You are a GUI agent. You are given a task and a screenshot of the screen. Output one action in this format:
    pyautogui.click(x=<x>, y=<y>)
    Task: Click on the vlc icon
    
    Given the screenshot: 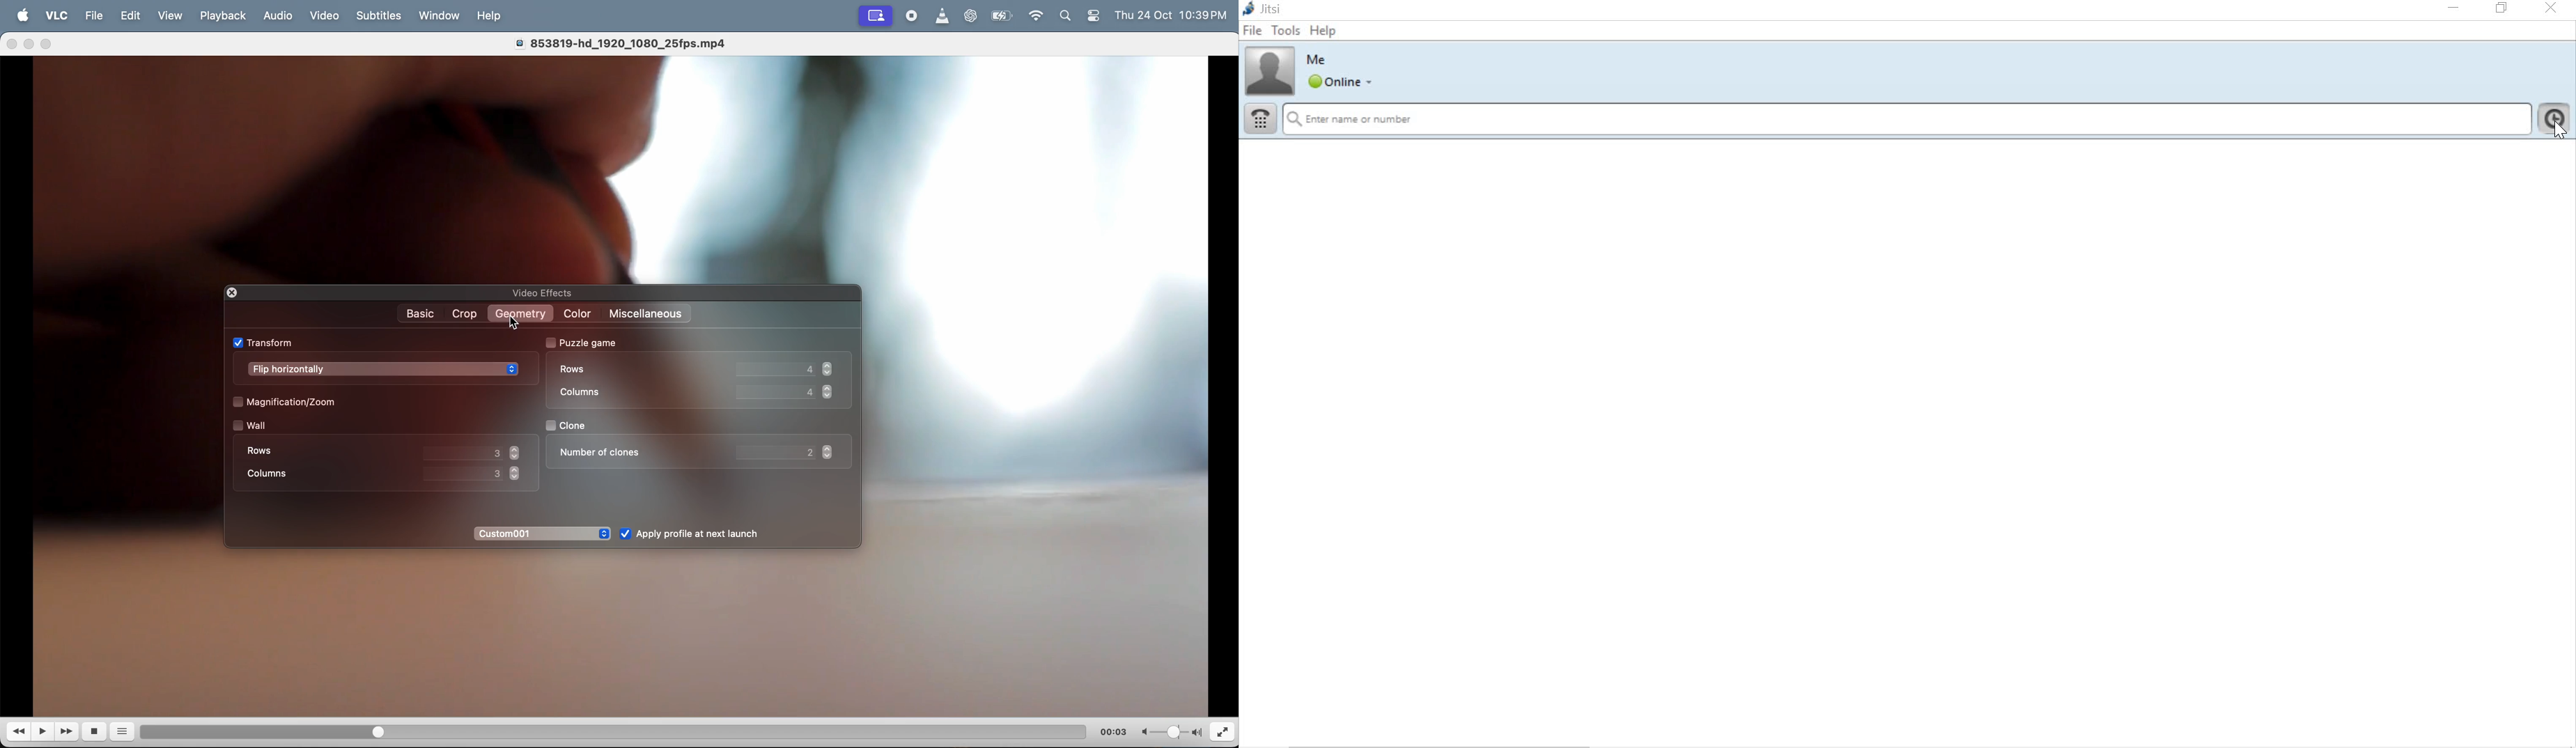 What is the action you would take?
    pyautogui.click(x=942, y=16)
    